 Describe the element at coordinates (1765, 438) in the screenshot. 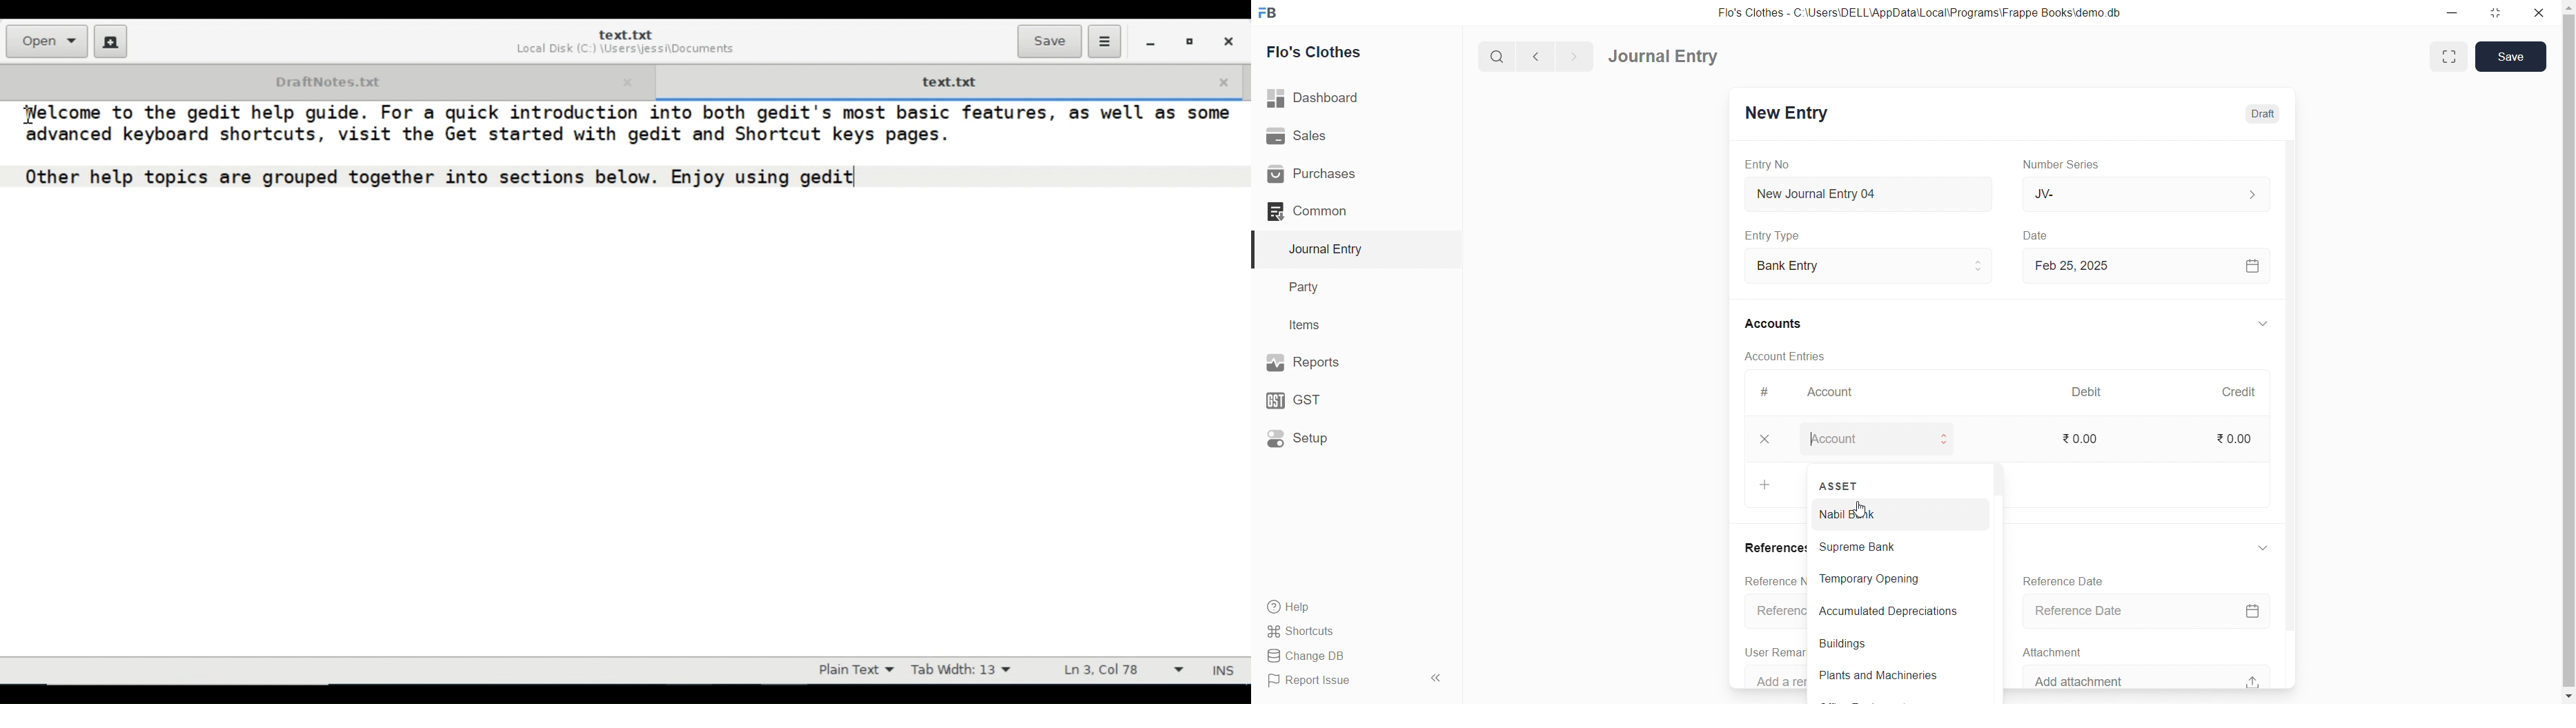

I see `close` at that location.